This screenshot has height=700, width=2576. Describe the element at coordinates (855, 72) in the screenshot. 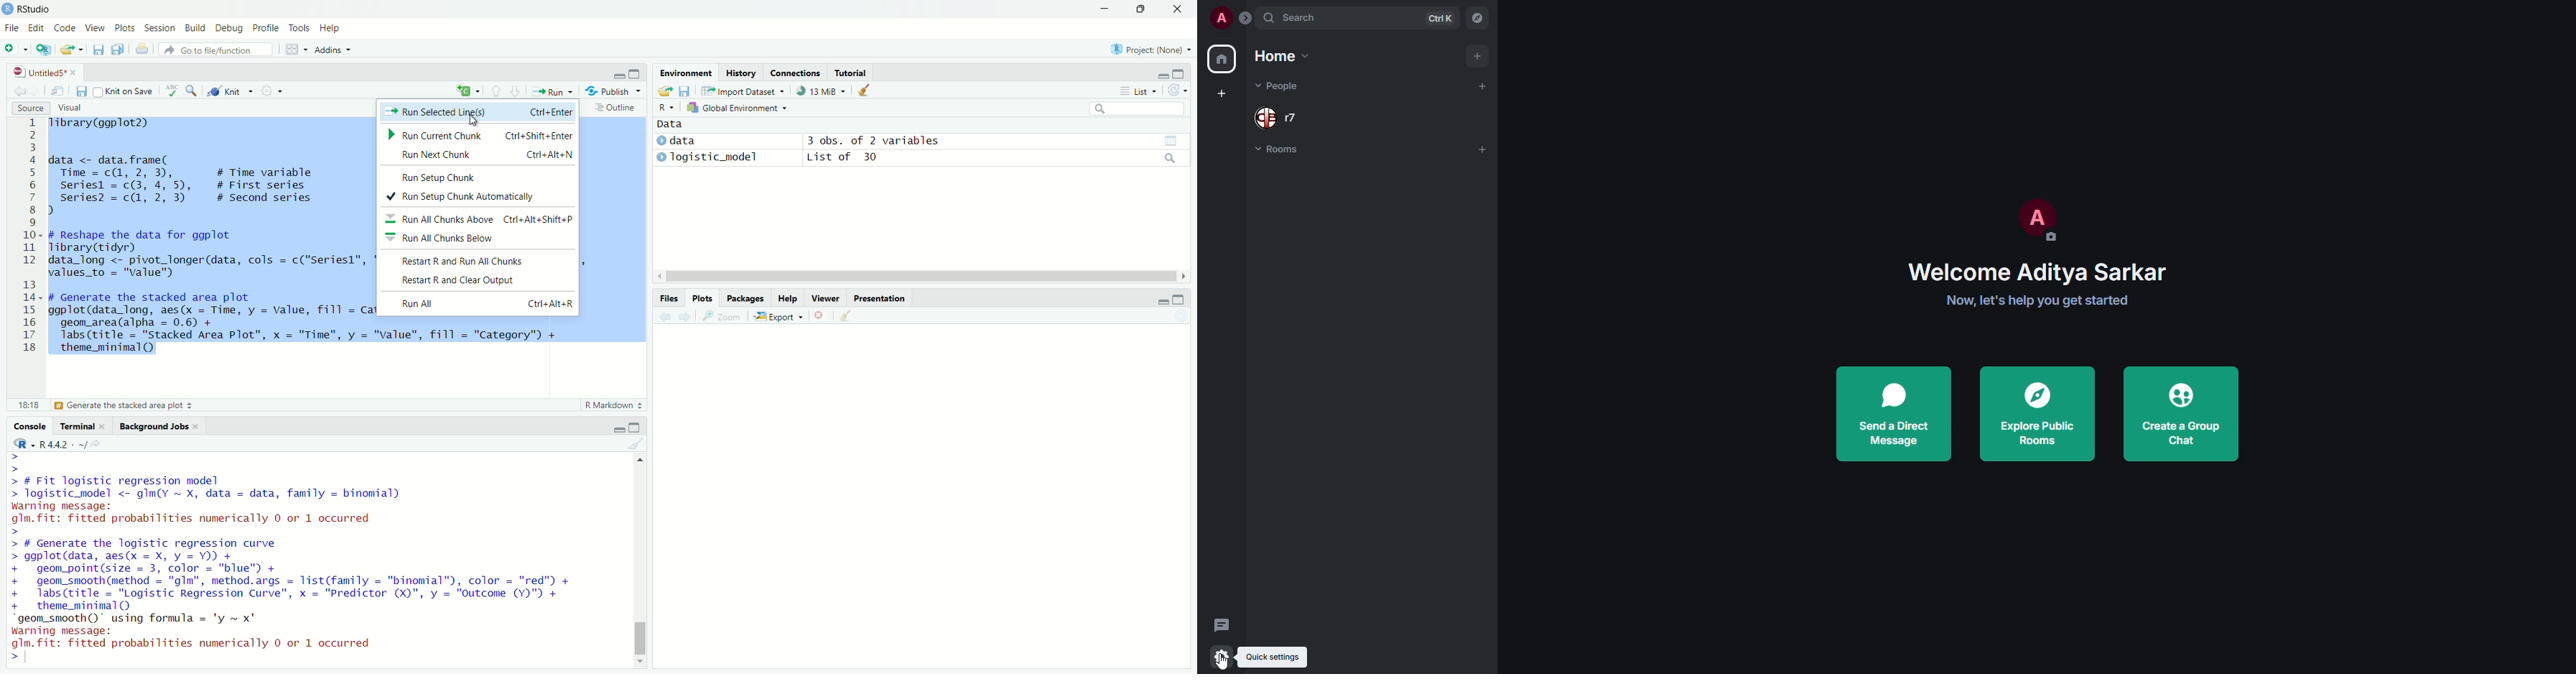

I see `Tutorial` at that location.